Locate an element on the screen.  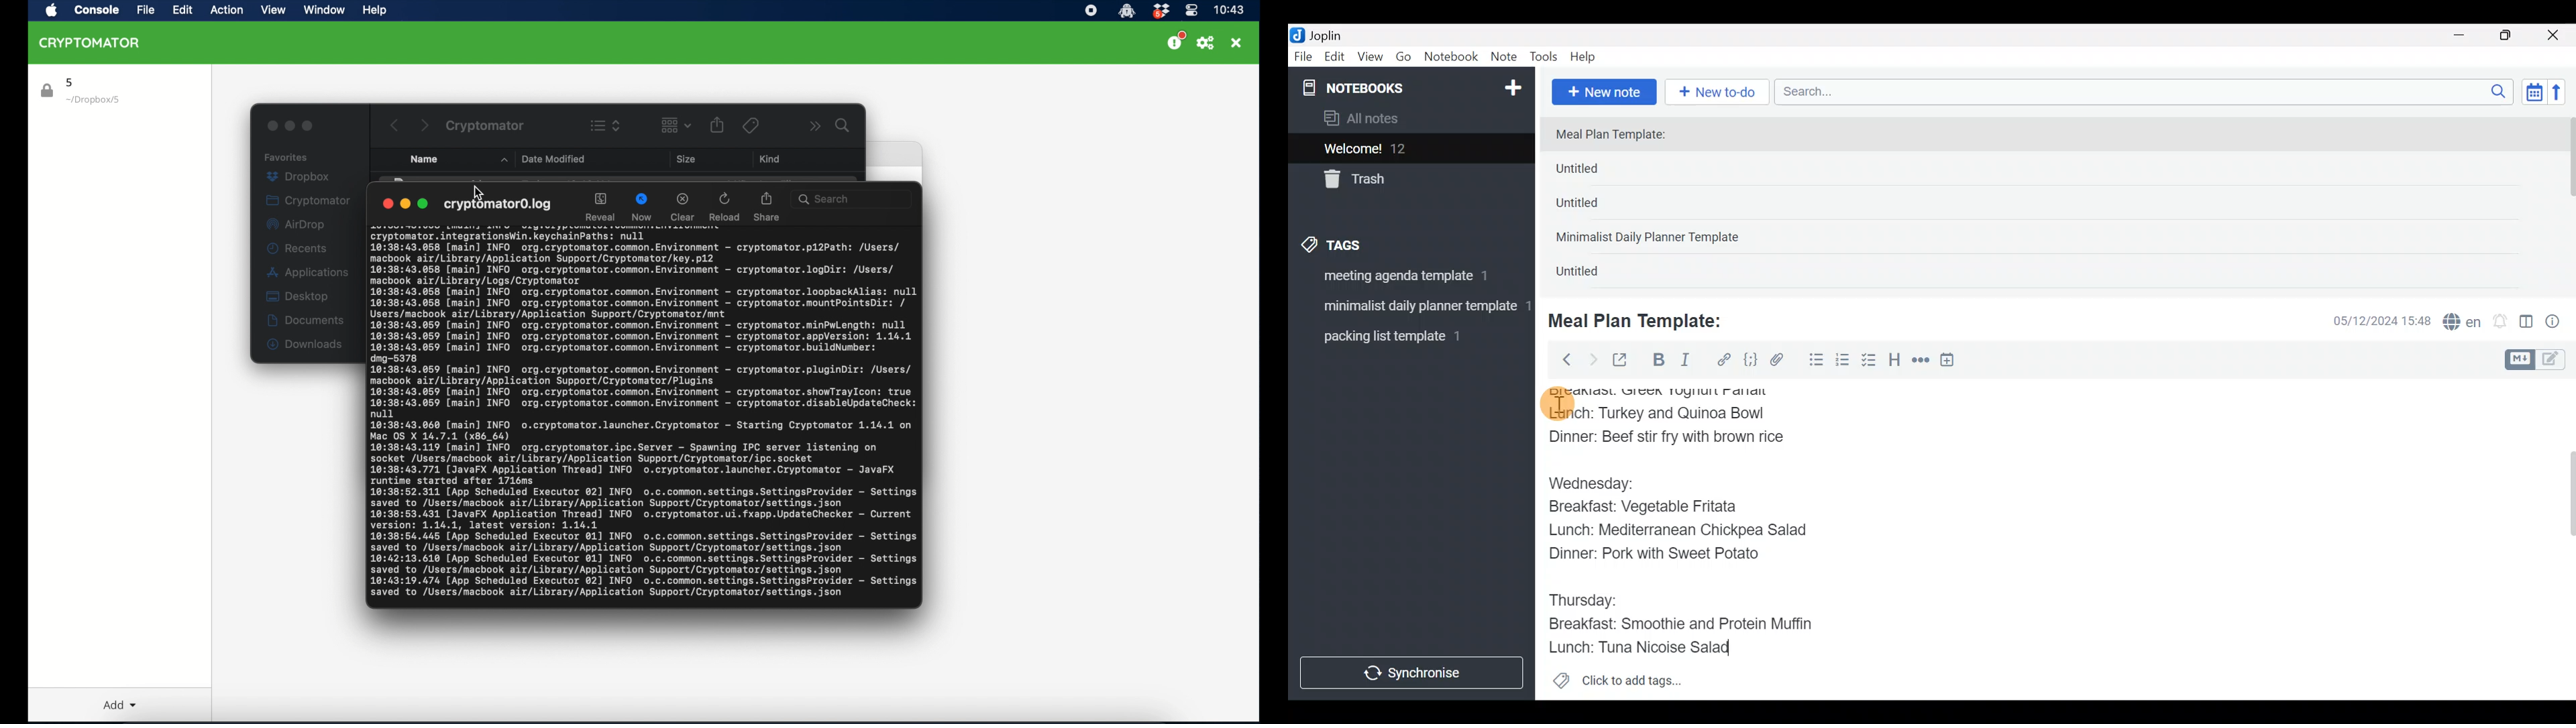
Welcome! is located at coordinates (1409, 149).